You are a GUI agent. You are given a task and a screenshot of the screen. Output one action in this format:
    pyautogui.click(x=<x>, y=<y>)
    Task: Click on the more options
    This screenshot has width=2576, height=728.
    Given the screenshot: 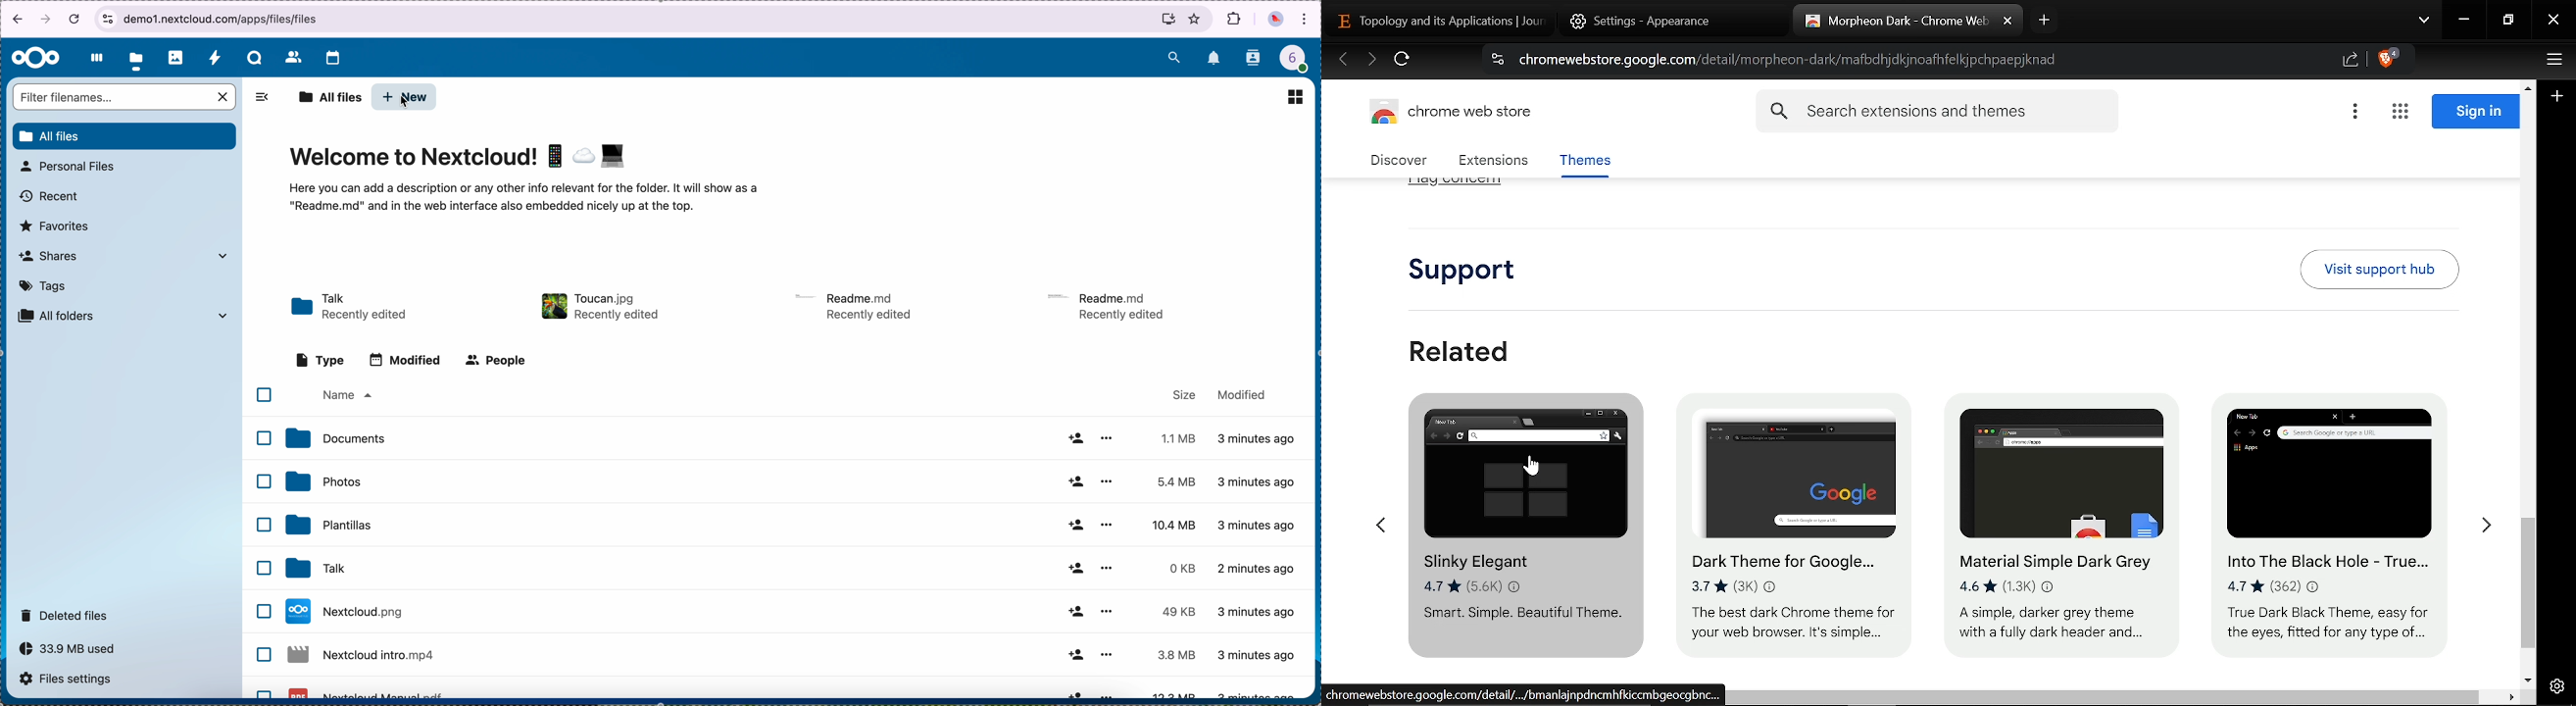 What is the action you would take?
    pyautogui.click(x=1109, y=568)
    